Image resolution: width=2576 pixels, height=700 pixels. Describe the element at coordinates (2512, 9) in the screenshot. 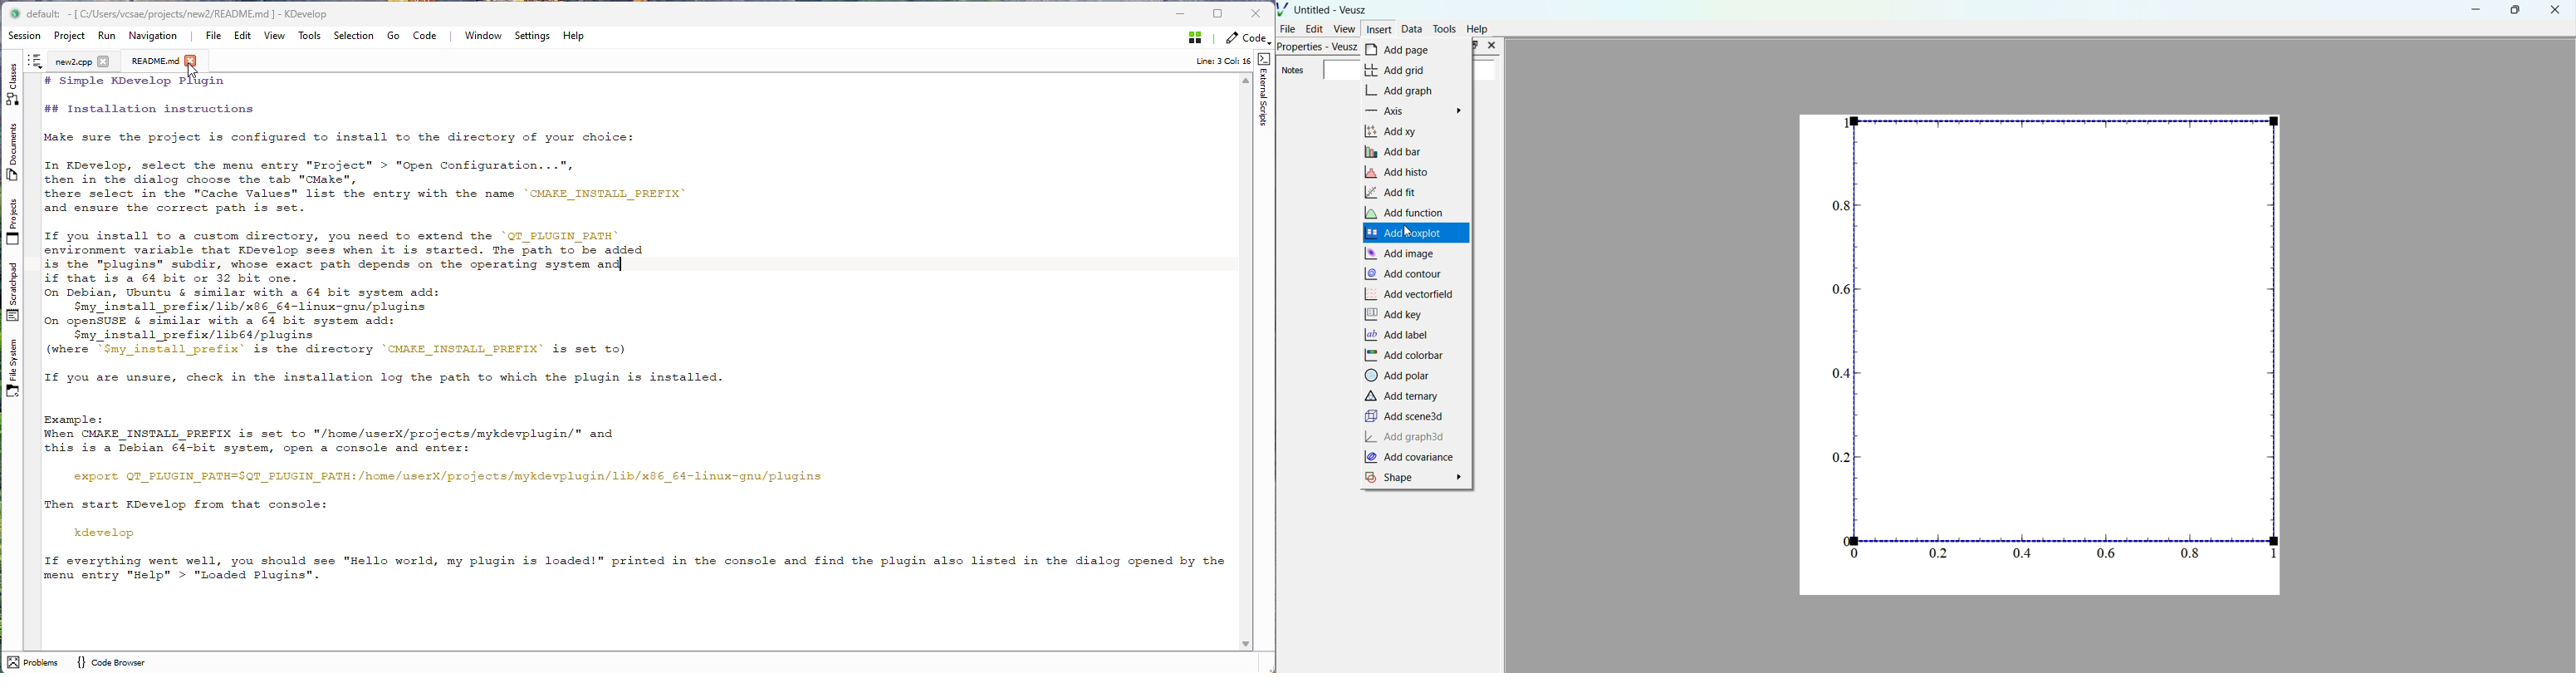

I see `maximise` at that location.